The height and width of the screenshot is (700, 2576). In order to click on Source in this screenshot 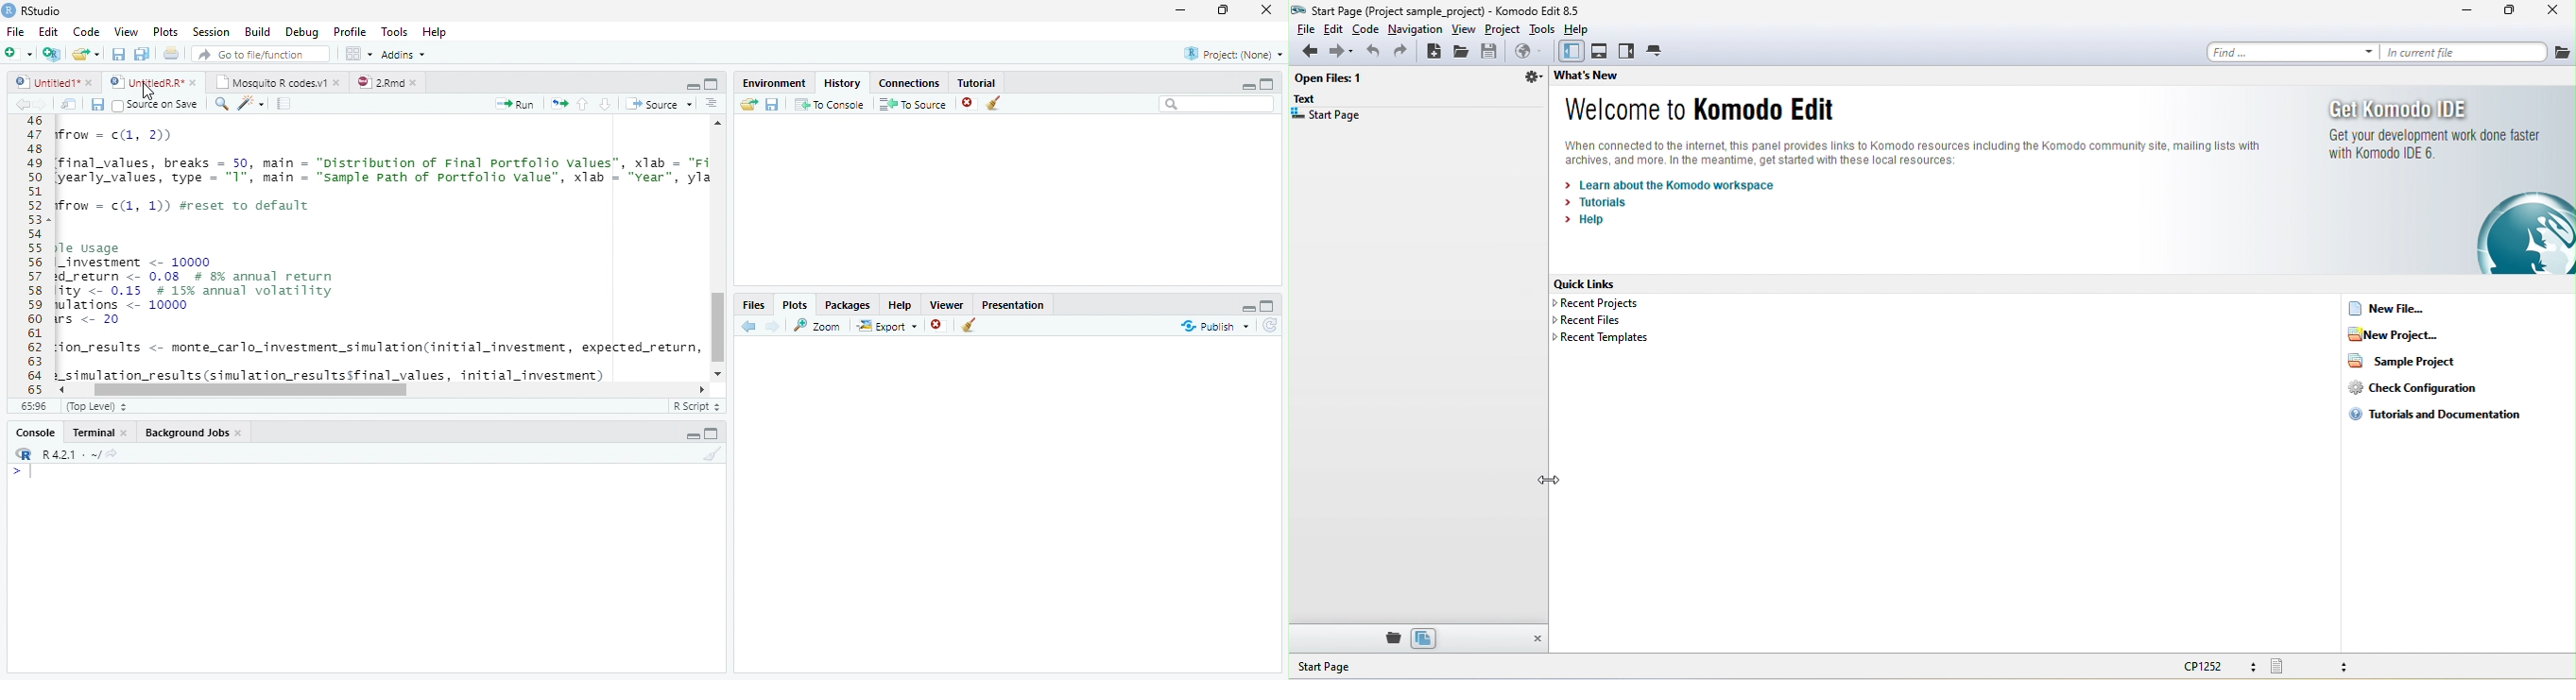, I will do `click(658, 103)`.